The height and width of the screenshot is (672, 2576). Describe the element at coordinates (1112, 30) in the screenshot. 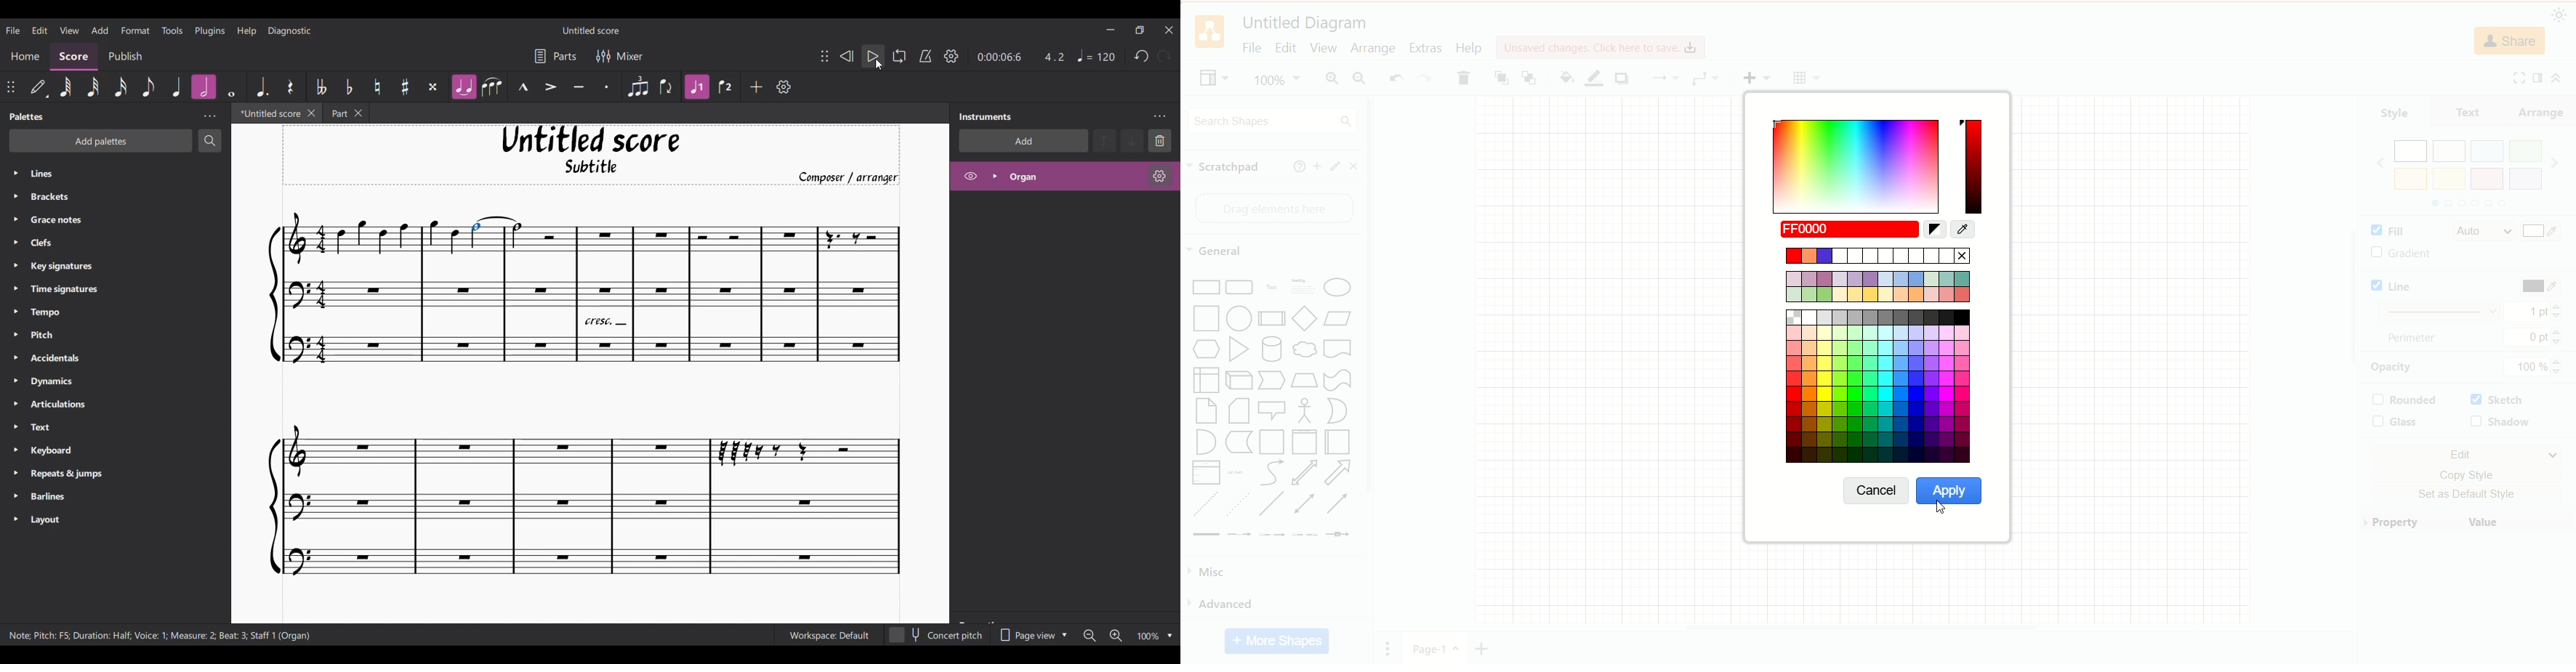

I see `Minimize` at that location.